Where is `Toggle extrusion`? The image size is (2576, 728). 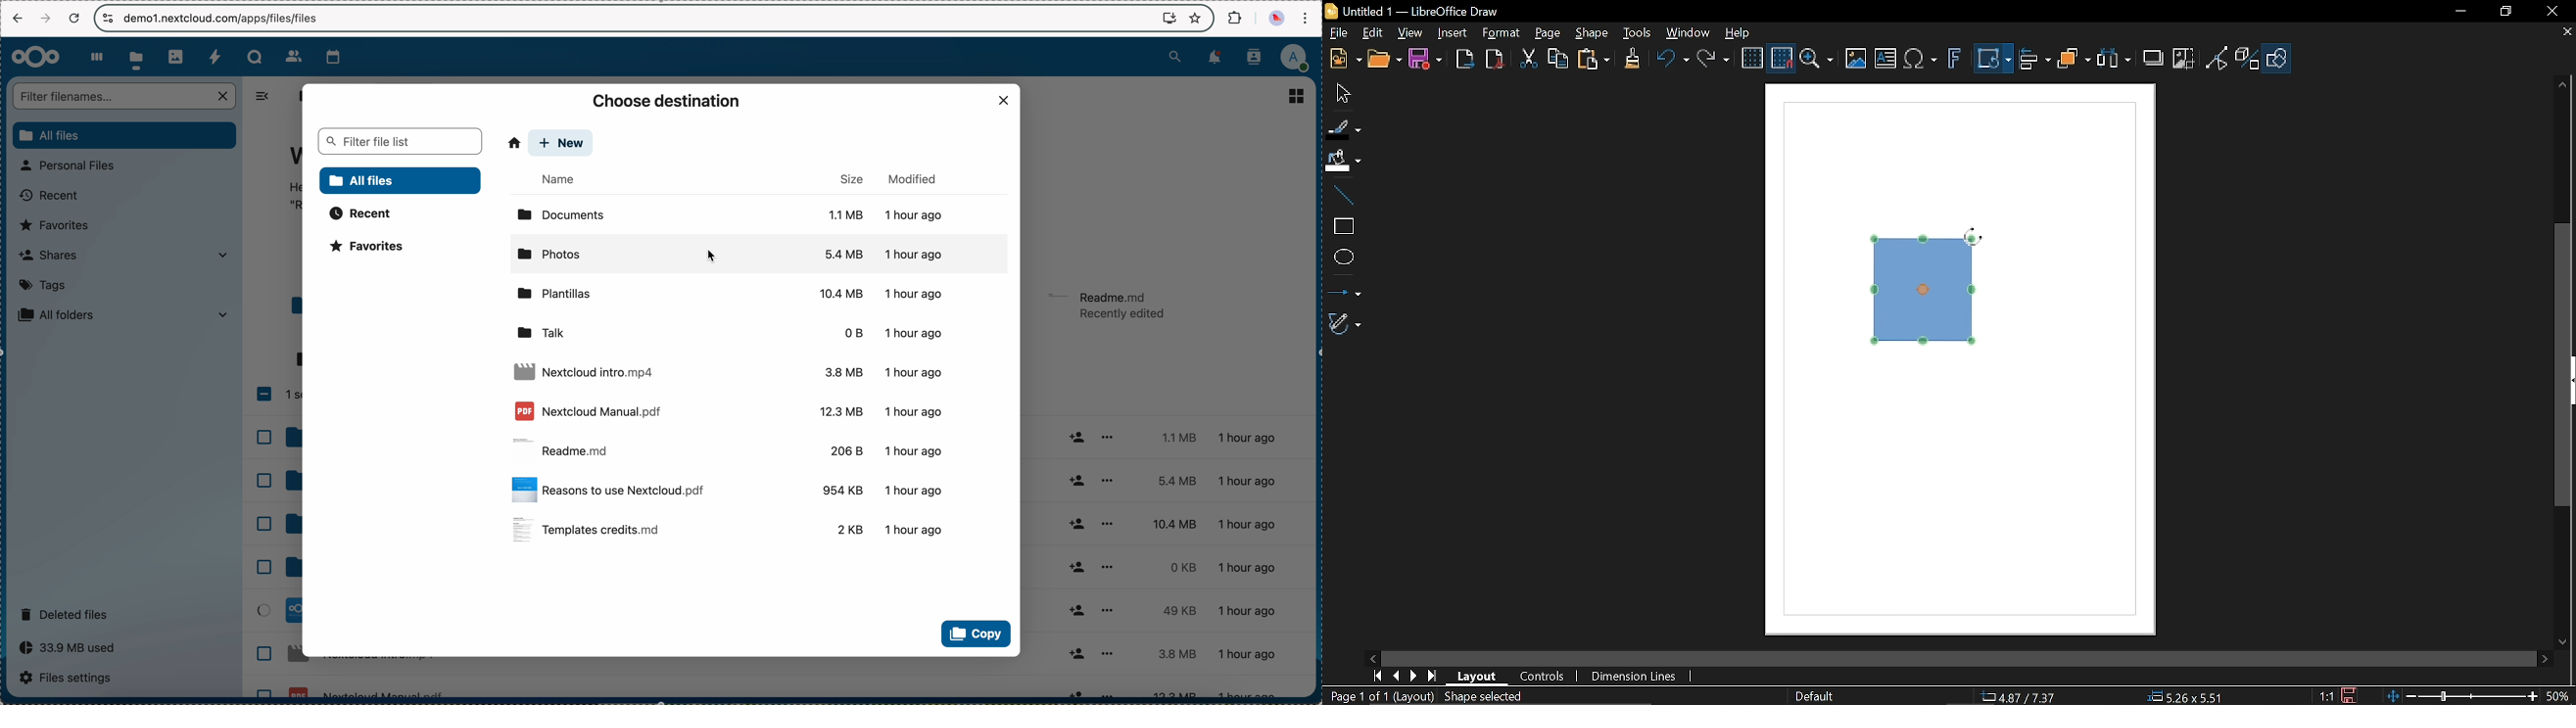 Toggle extrusion is located at coordinates (2248, 58).